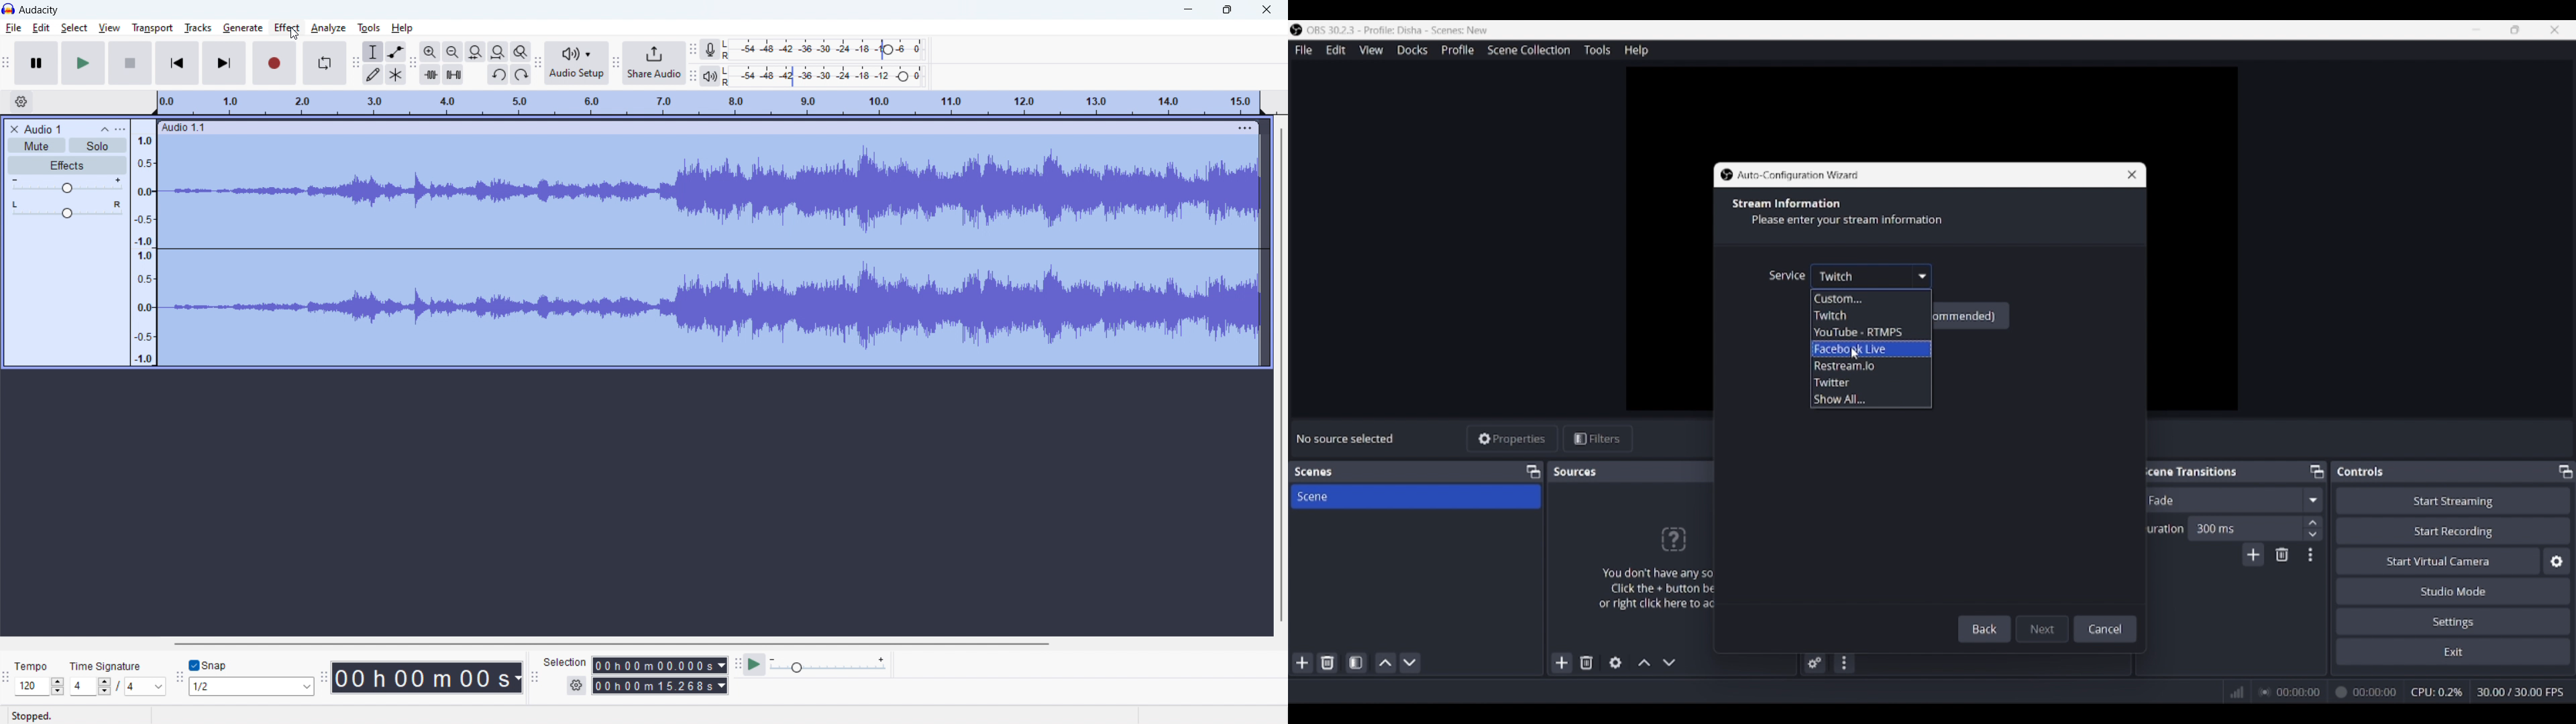 This screenshot has height=728, width=2576. I want to click on Stopped, so click(41, 715).